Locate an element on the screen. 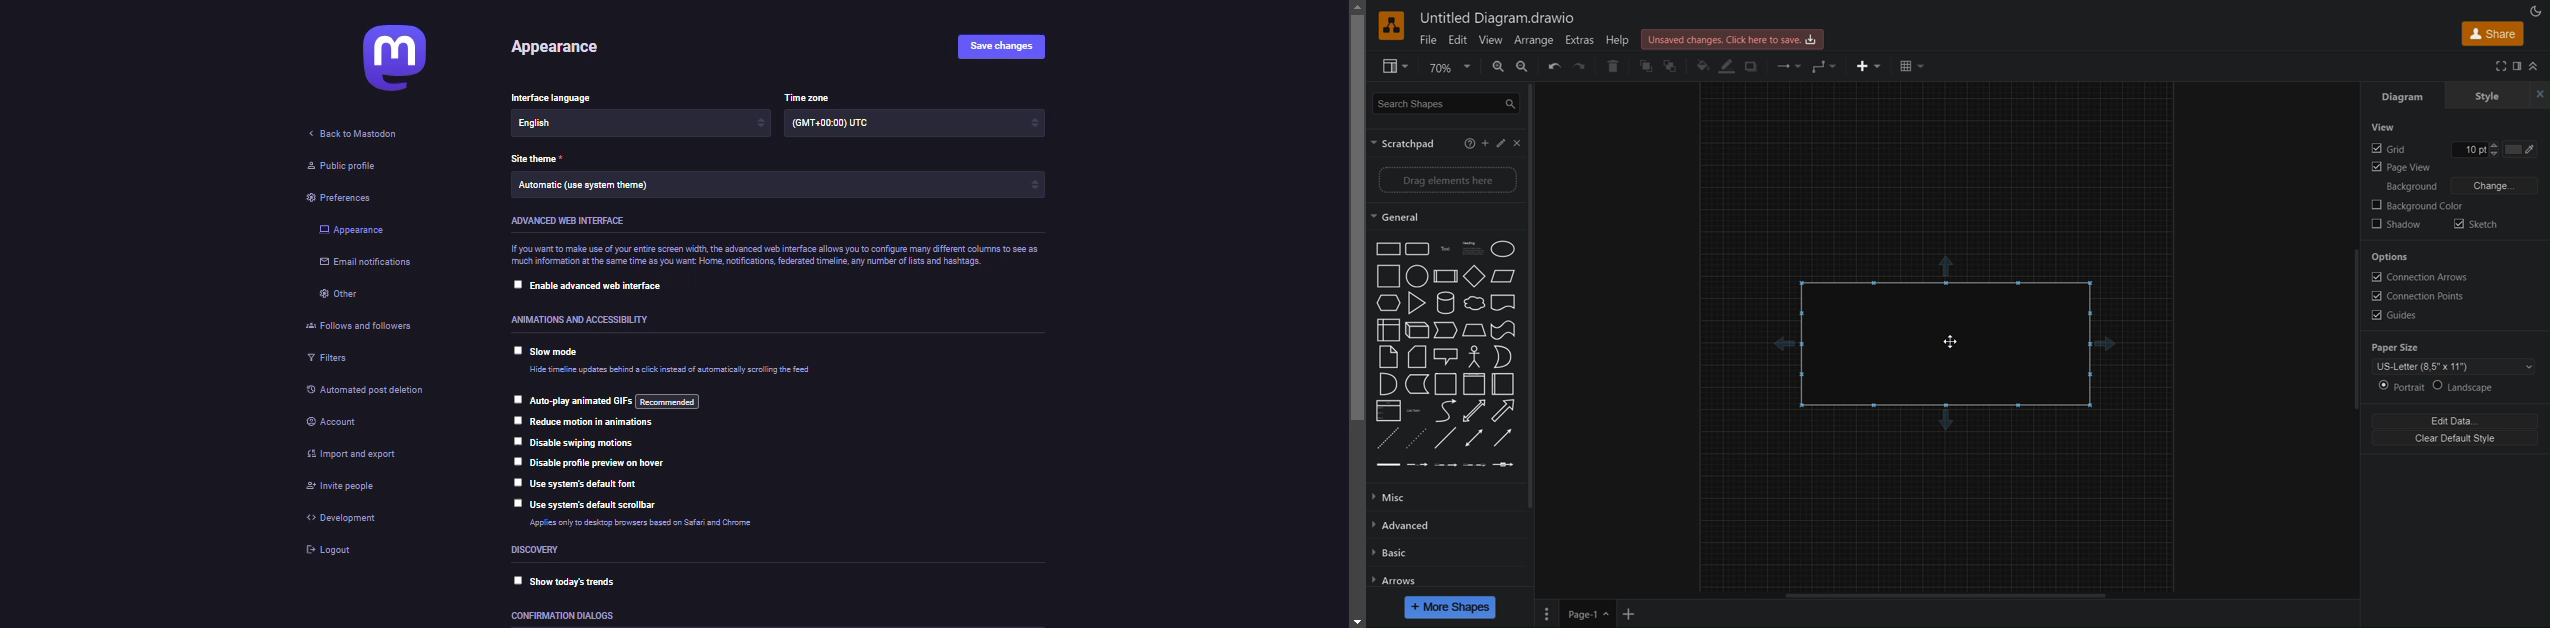 The width and height of the screenshot is (2576, 644). Line Color is located at coordinates (1725, 67).